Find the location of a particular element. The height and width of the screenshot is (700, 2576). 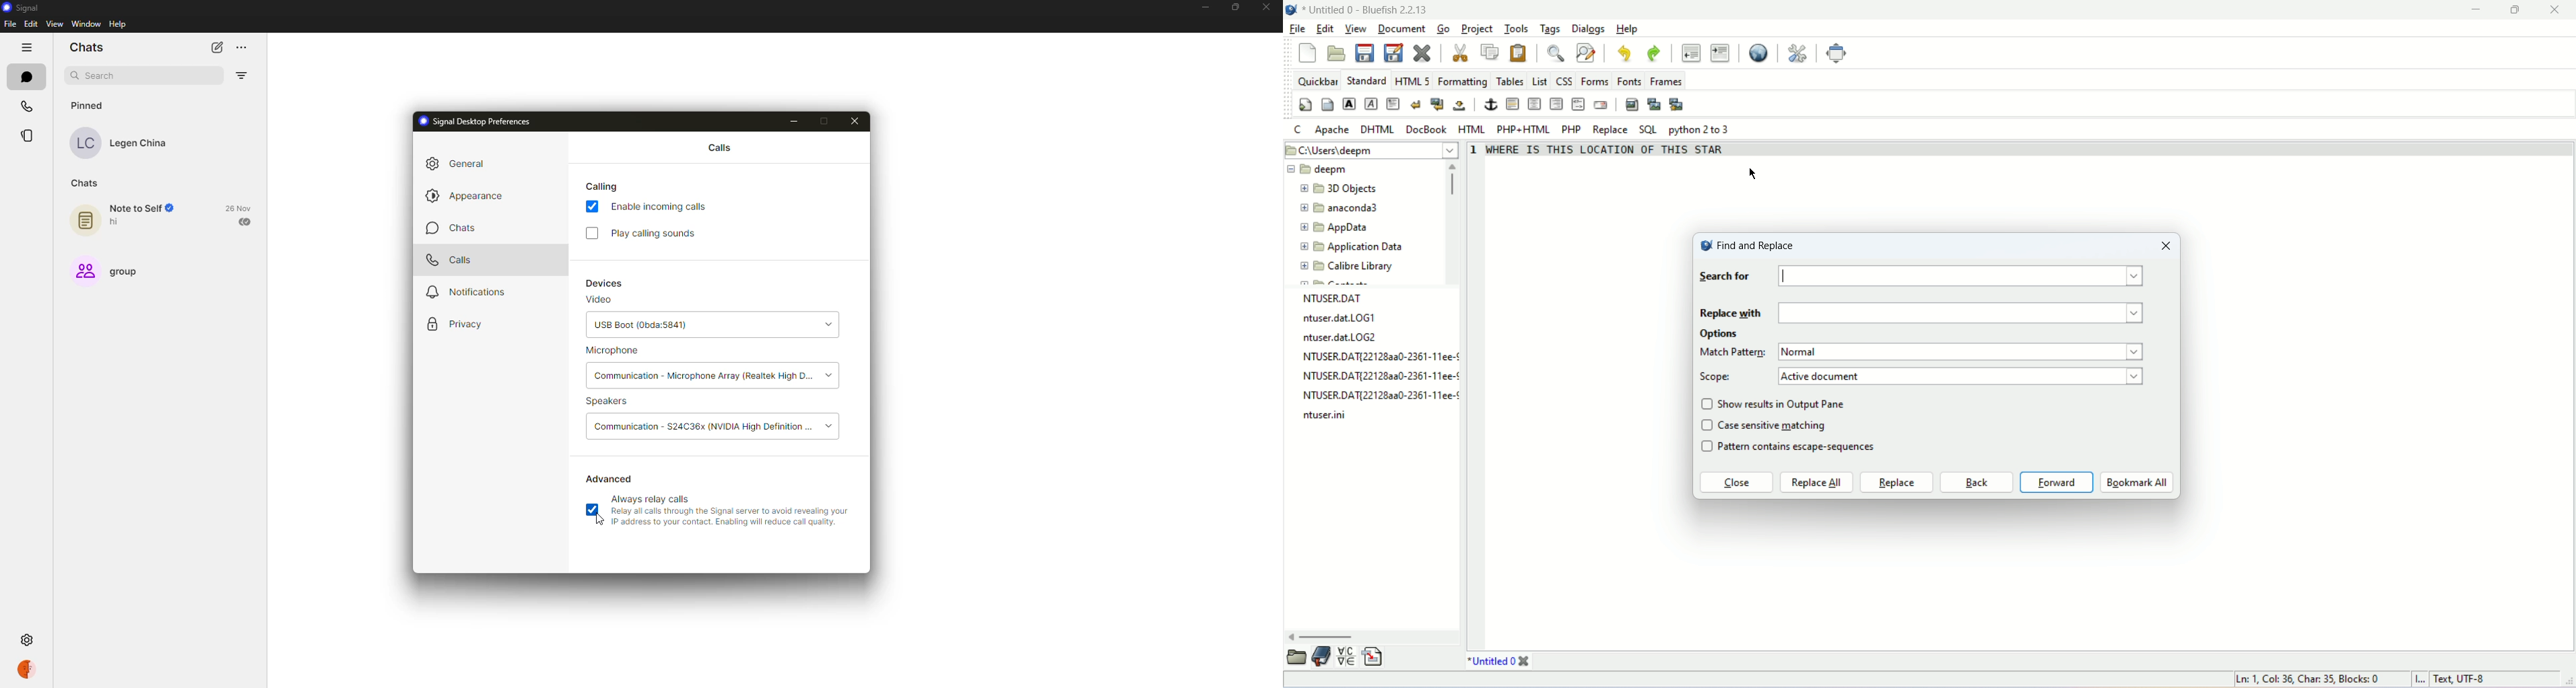

horizontal rule is located at coordinates (1514, 104).